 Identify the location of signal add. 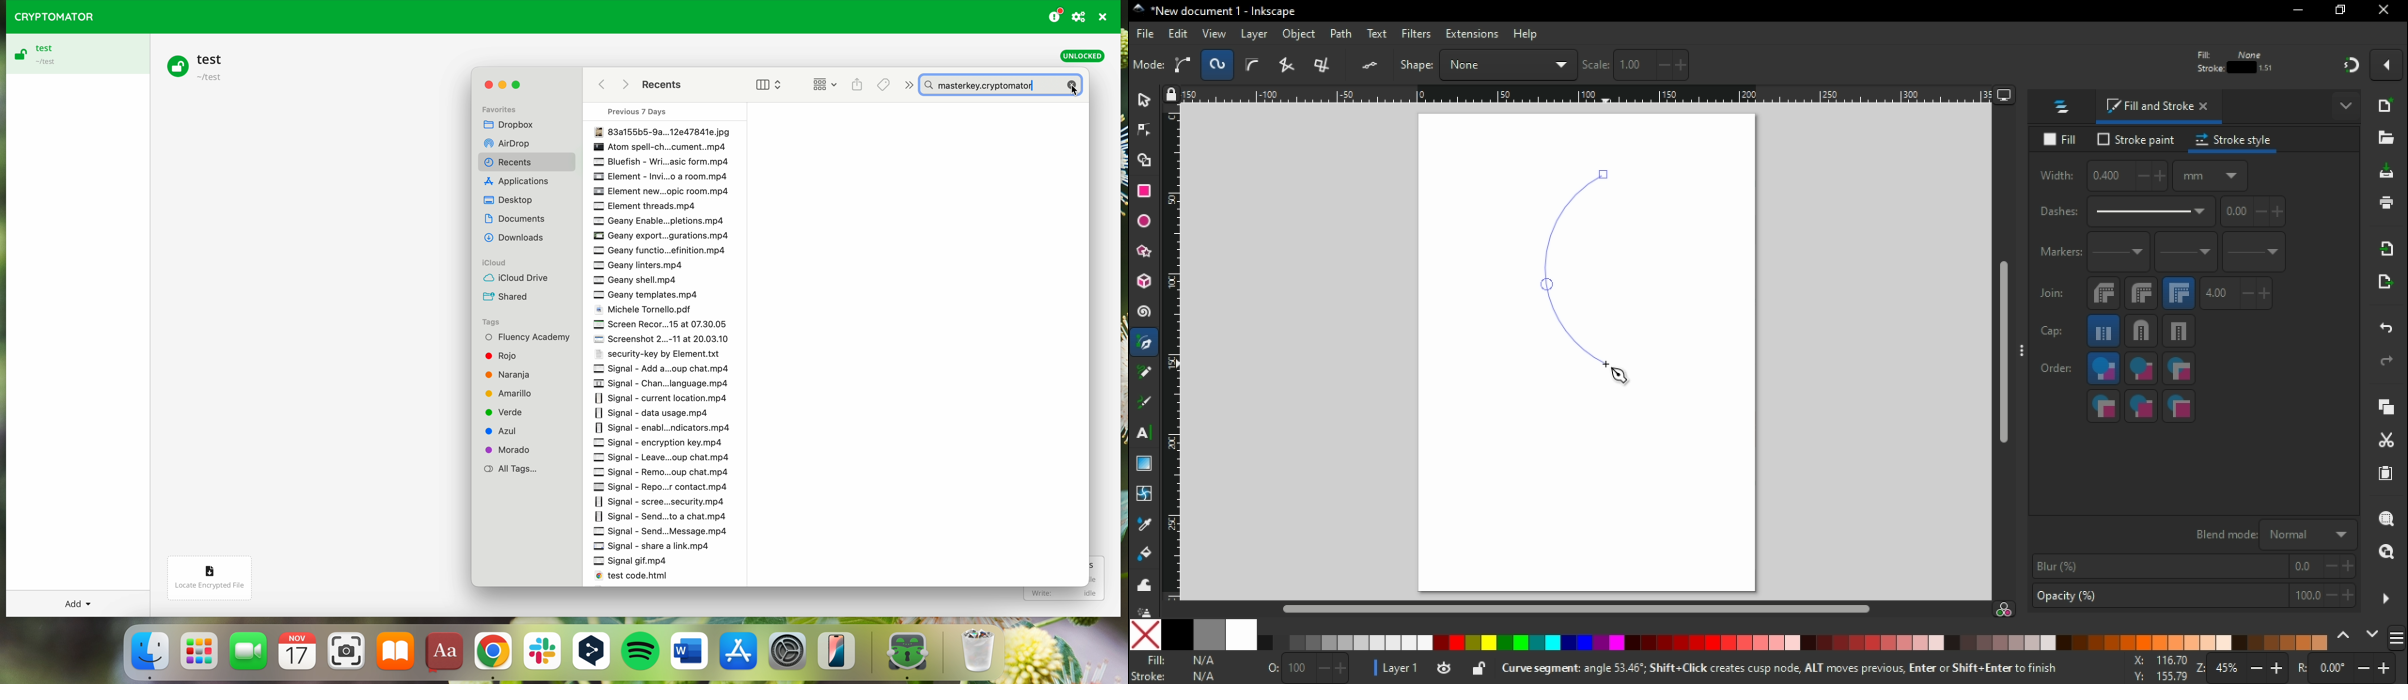
(668, 370).